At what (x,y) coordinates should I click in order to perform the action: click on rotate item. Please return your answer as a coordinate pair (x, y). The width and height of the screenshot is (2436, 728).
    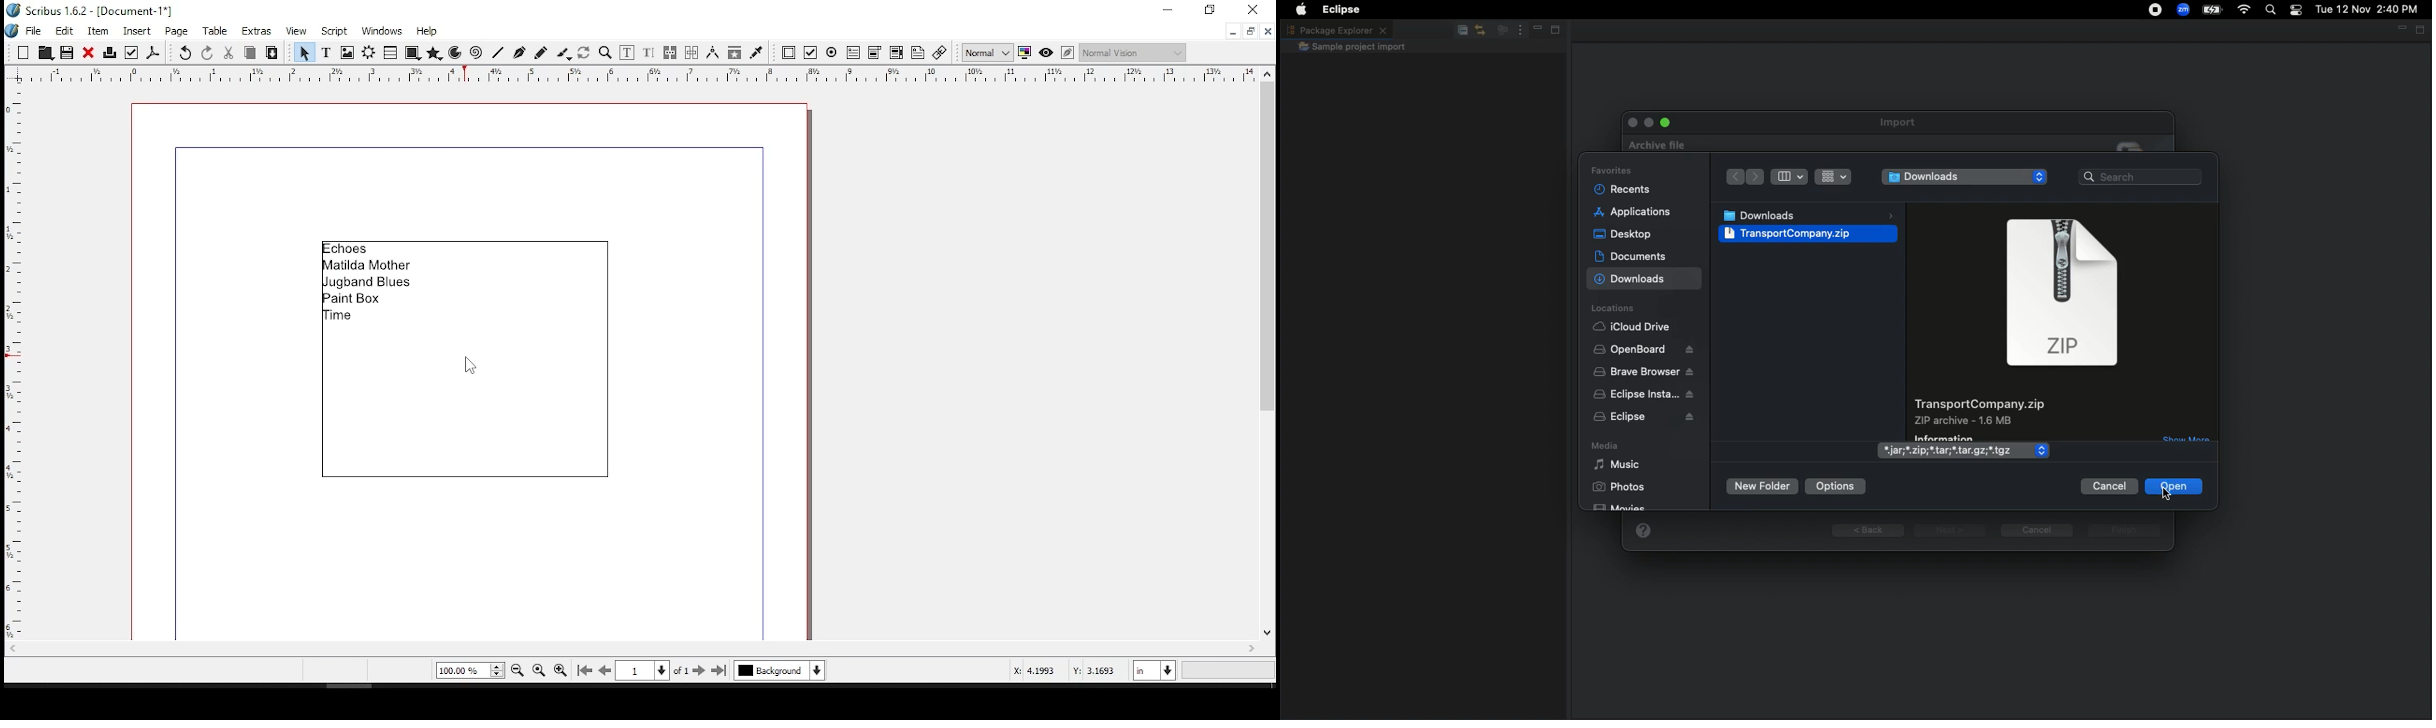
    Looking at the image, I should click on (585, 52).